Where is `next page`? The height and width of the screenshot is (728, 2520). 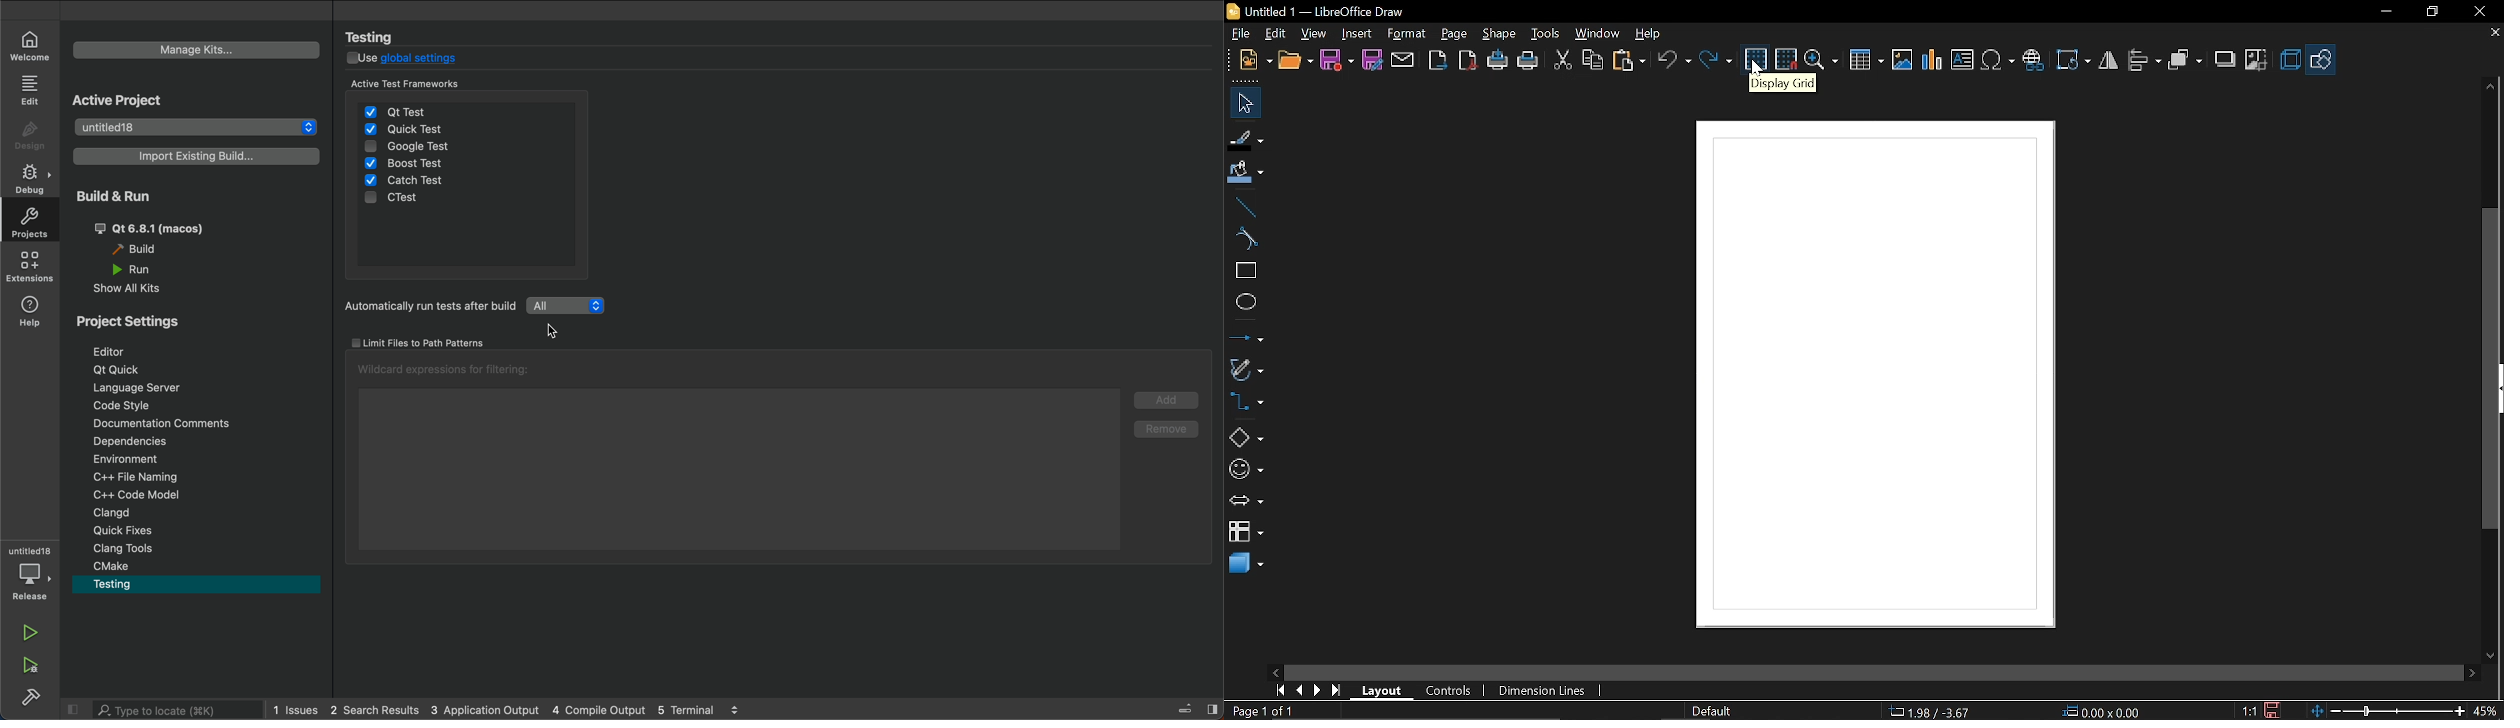 next page is located at coordinates (1318, 692).